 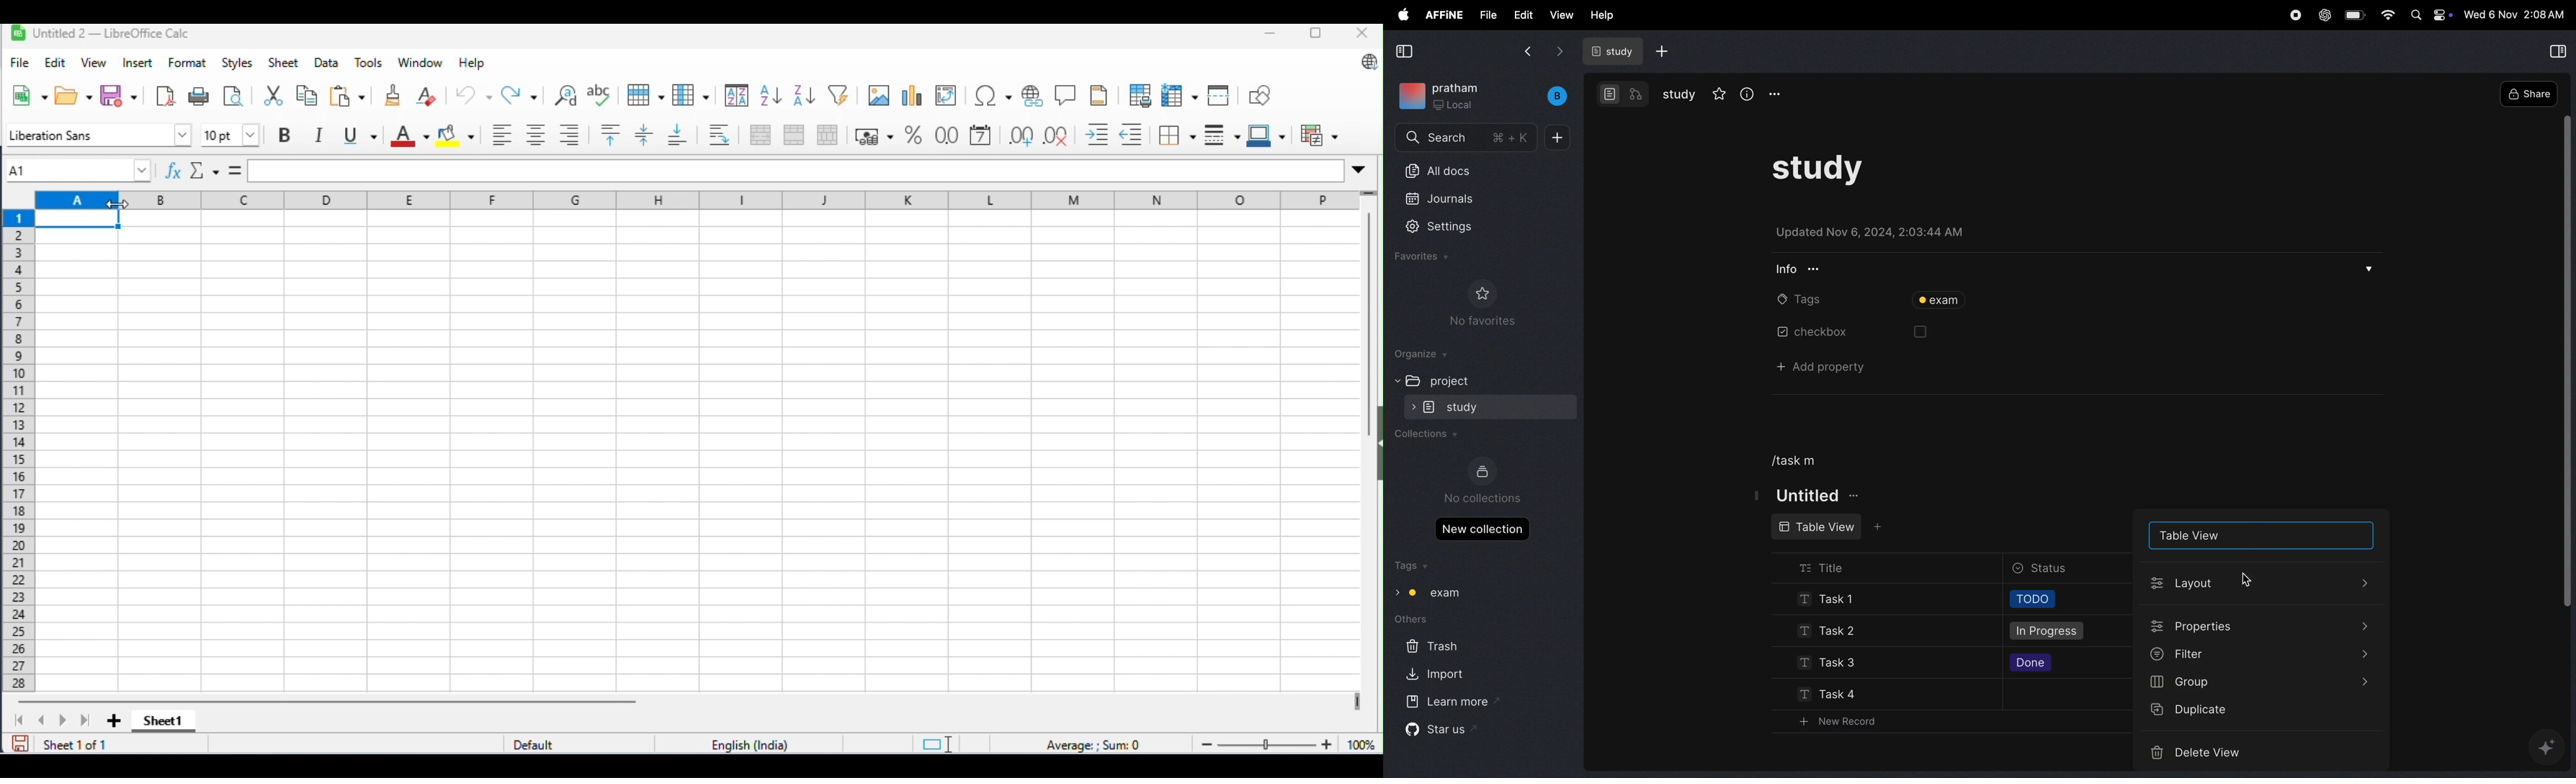 I want to click on underline, so click(x=359, y=133).